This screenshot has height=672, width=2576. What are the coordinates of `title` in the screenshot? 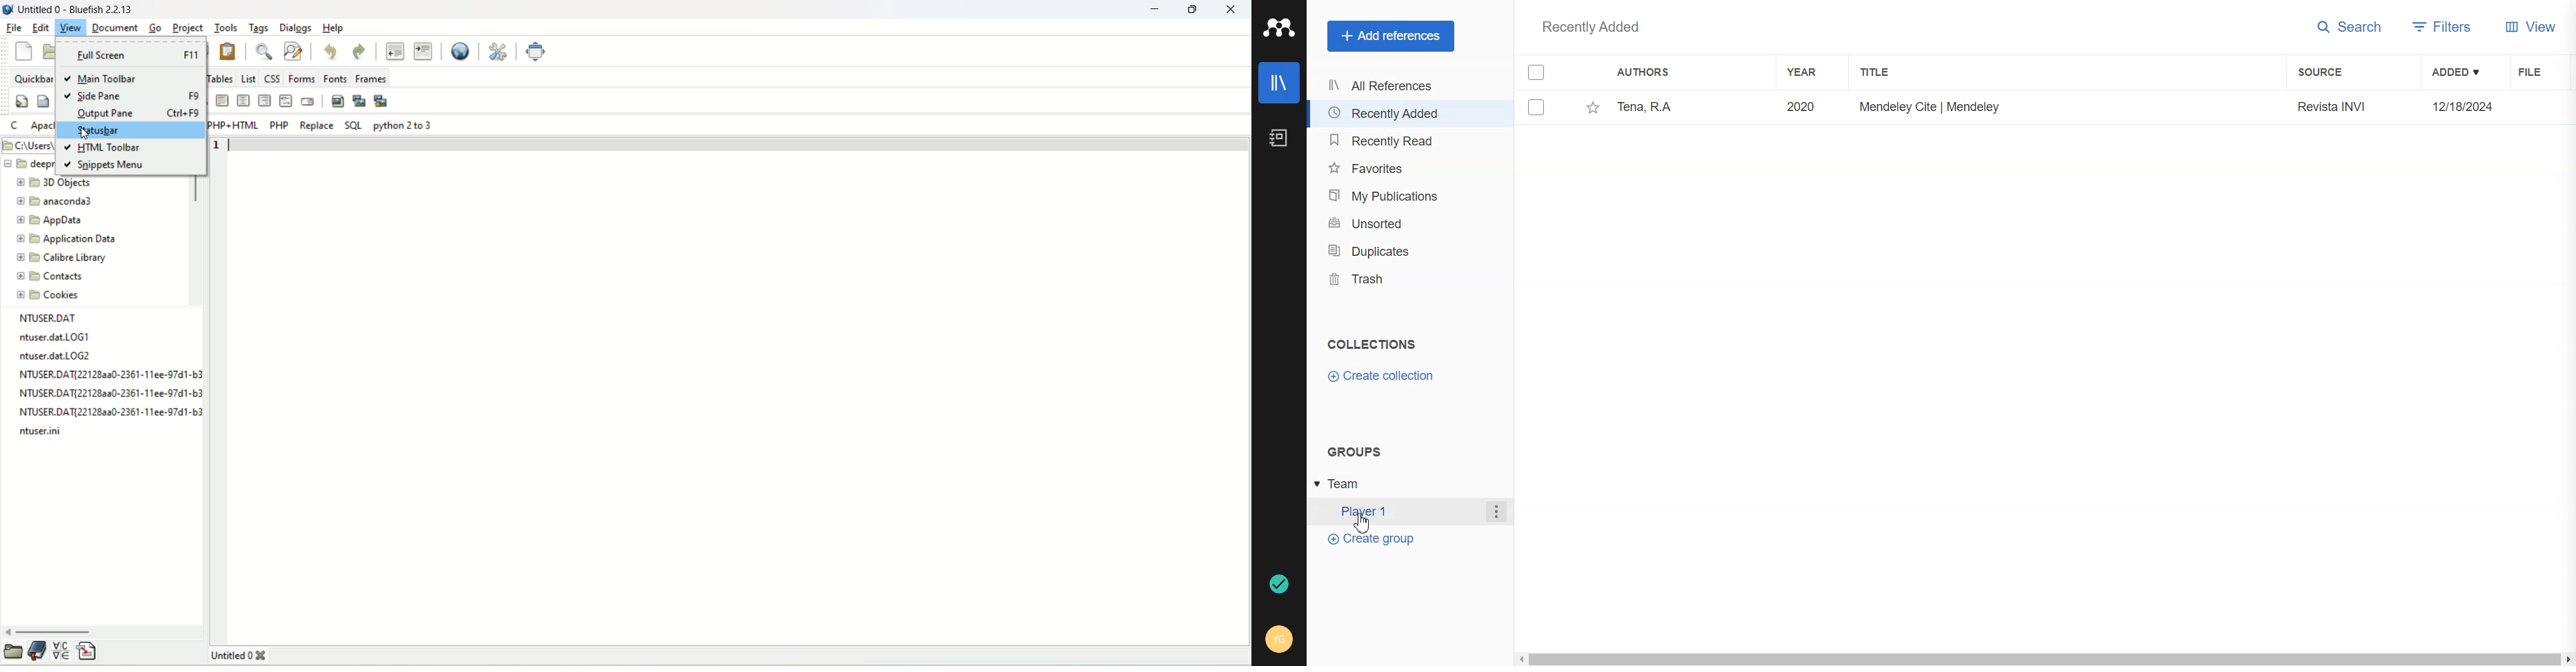 It's located at (237, 656).